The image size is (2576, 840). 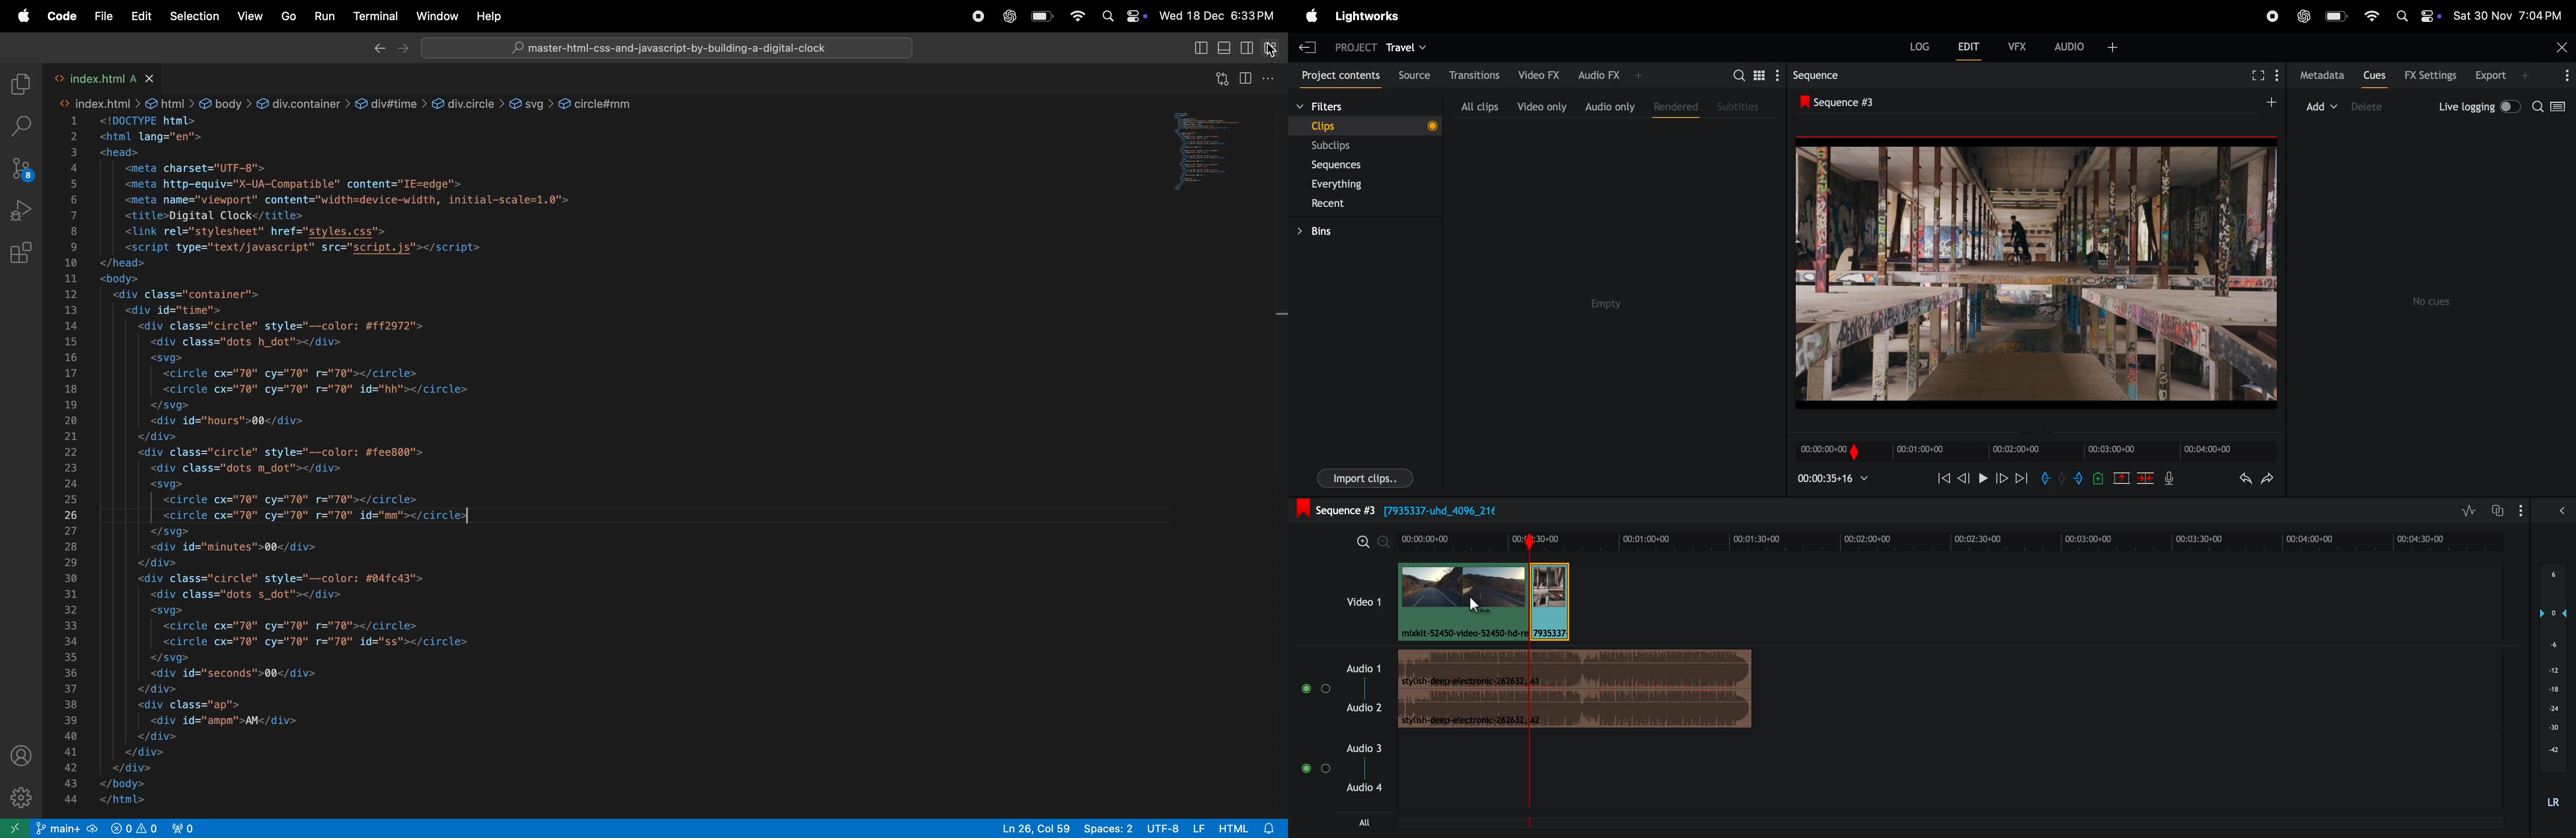 I want to click on undo, so click(x=2237, y=478).